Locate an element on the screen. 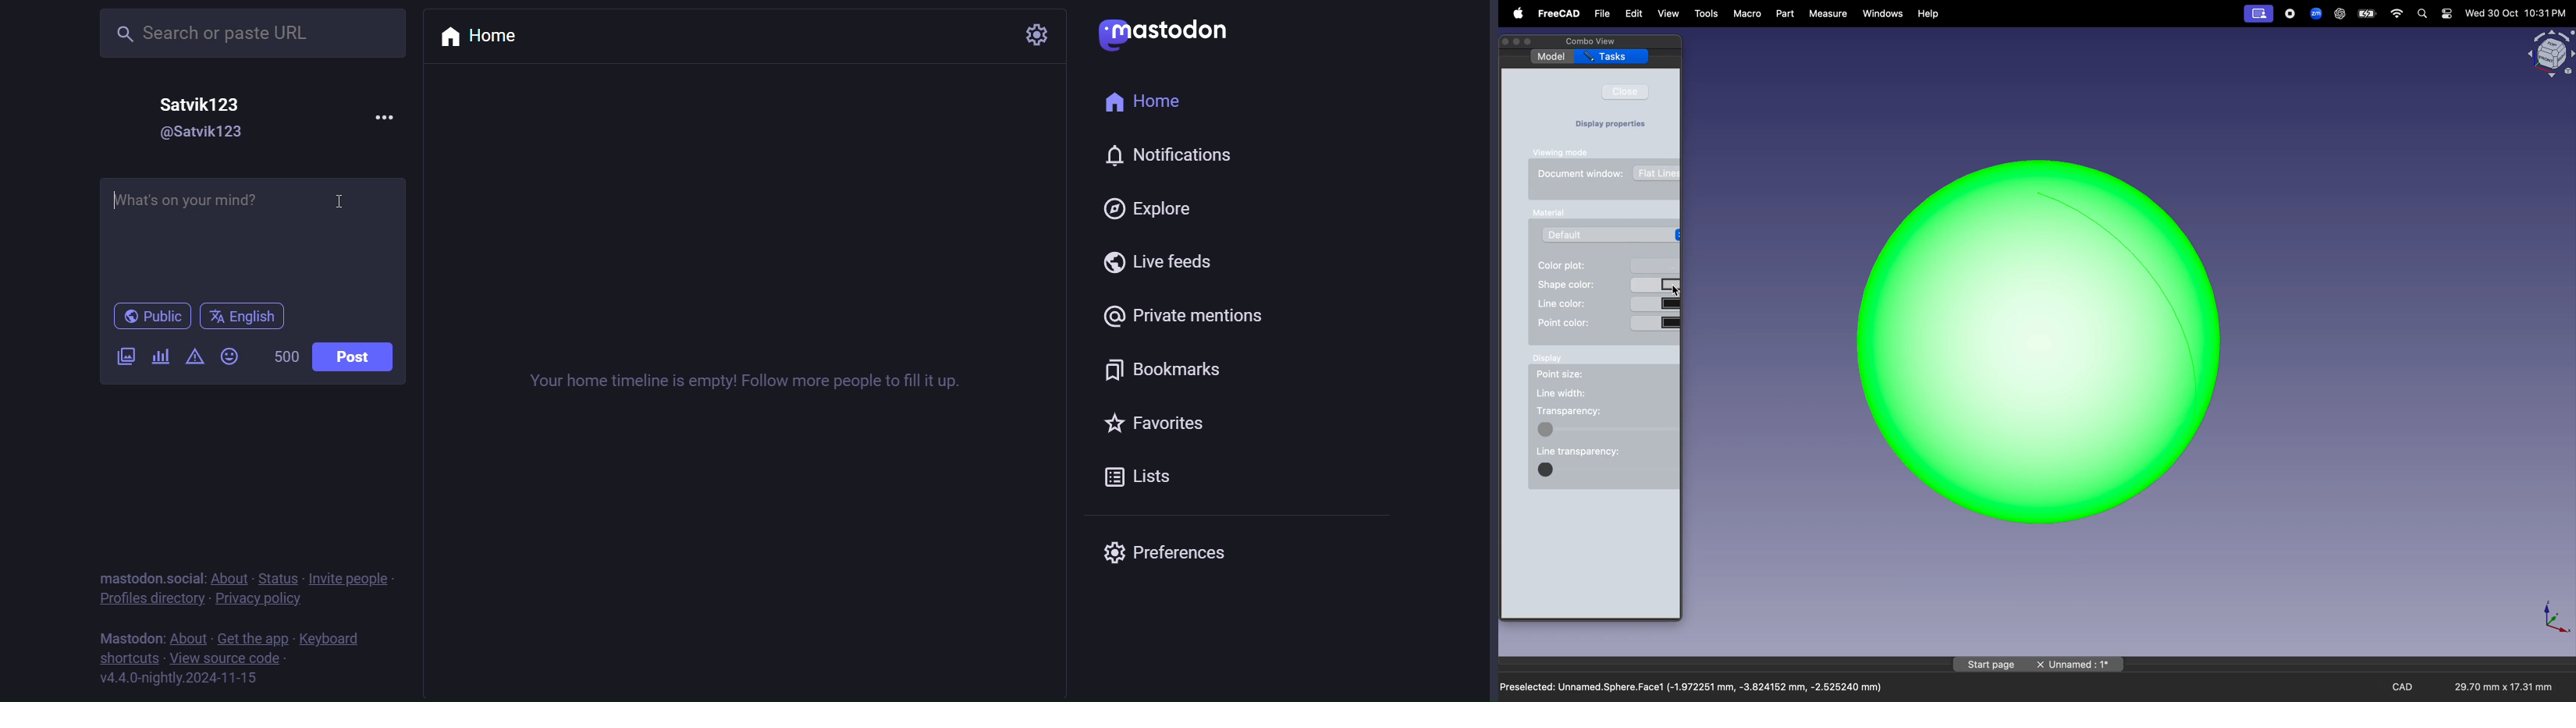 Image resolution: width=2576 pixels, height=728 pixels. notification is located at coordinates (1167, 159).